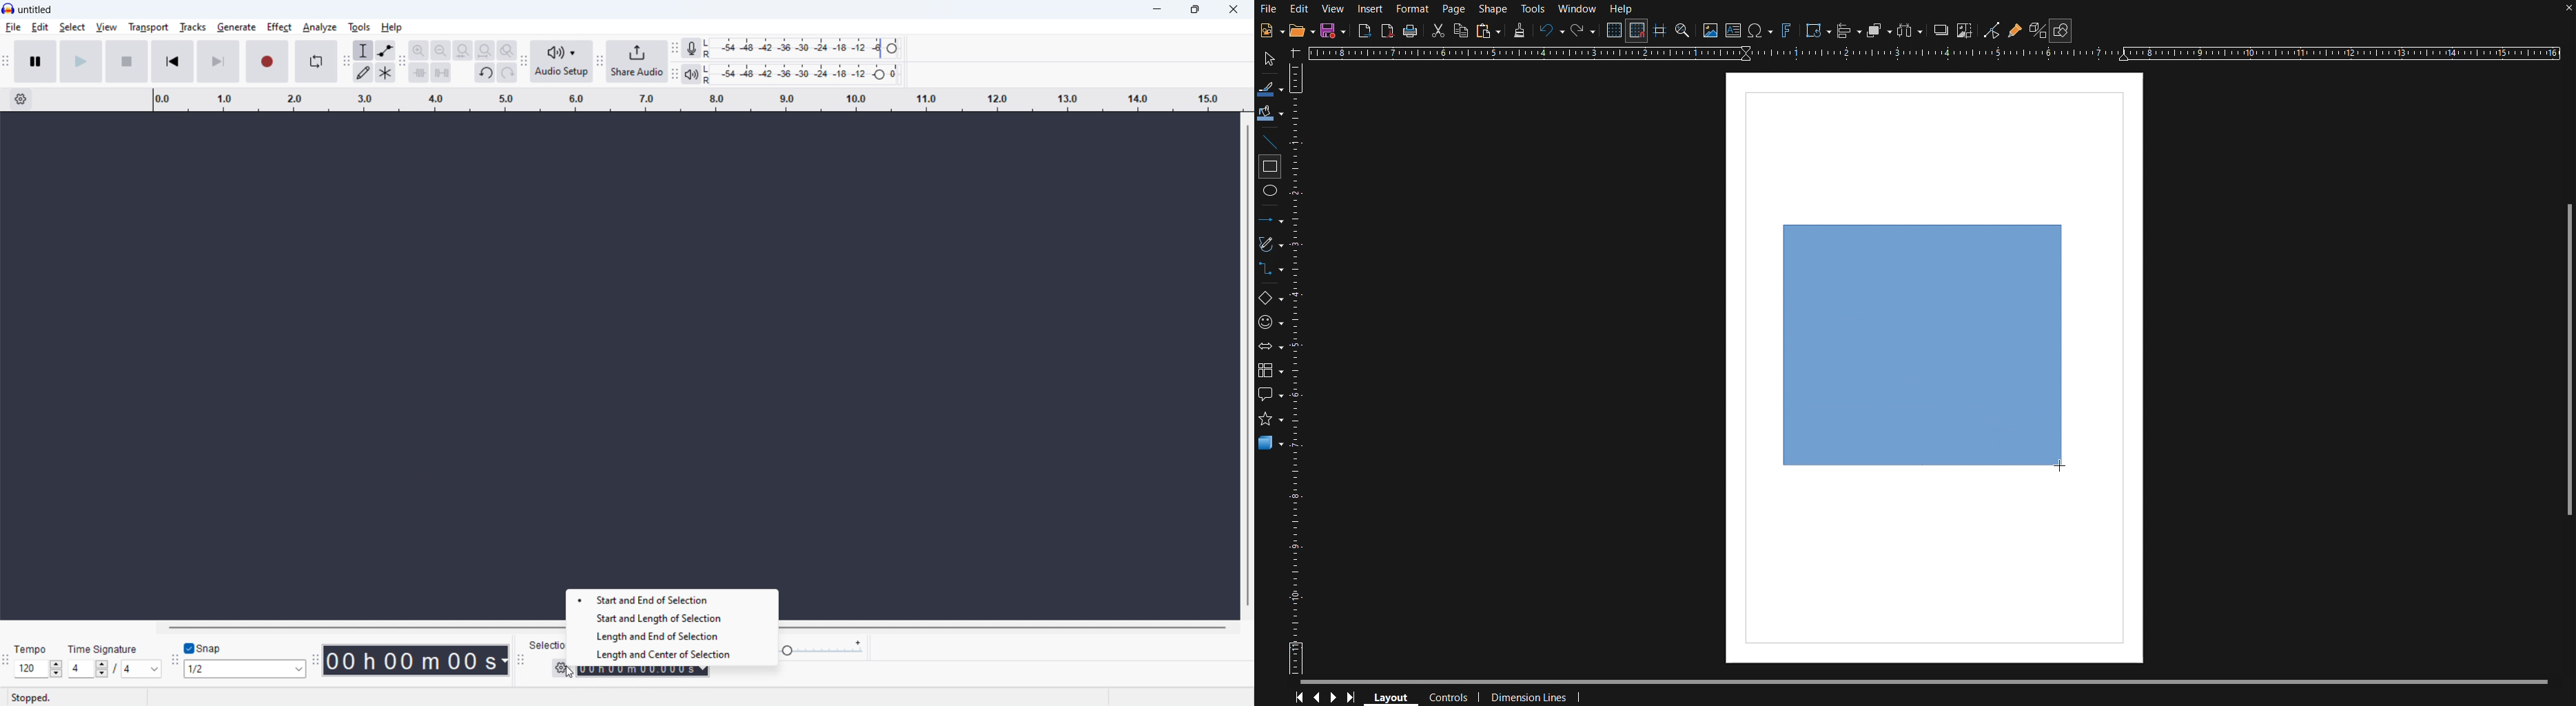 The image size is (2576, 728). I want to click on View, so click(1332, 10).